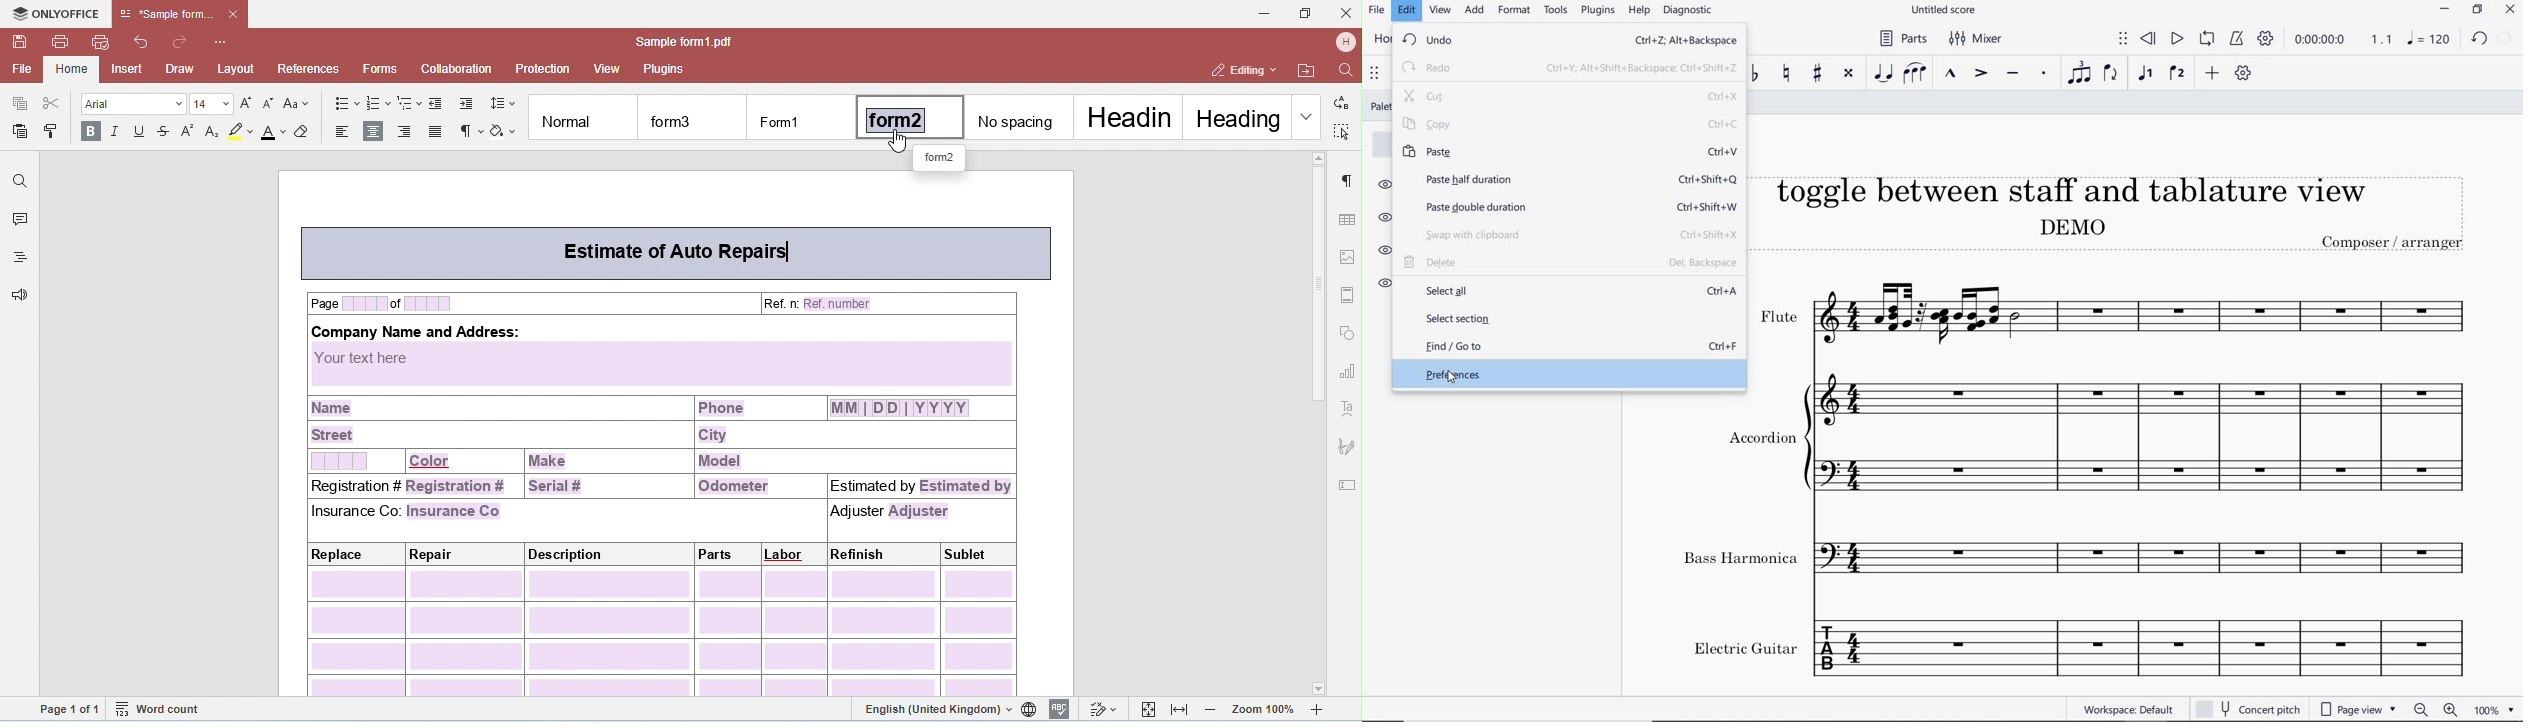  I want to click on MINIMIZE, so click(2447, 11).